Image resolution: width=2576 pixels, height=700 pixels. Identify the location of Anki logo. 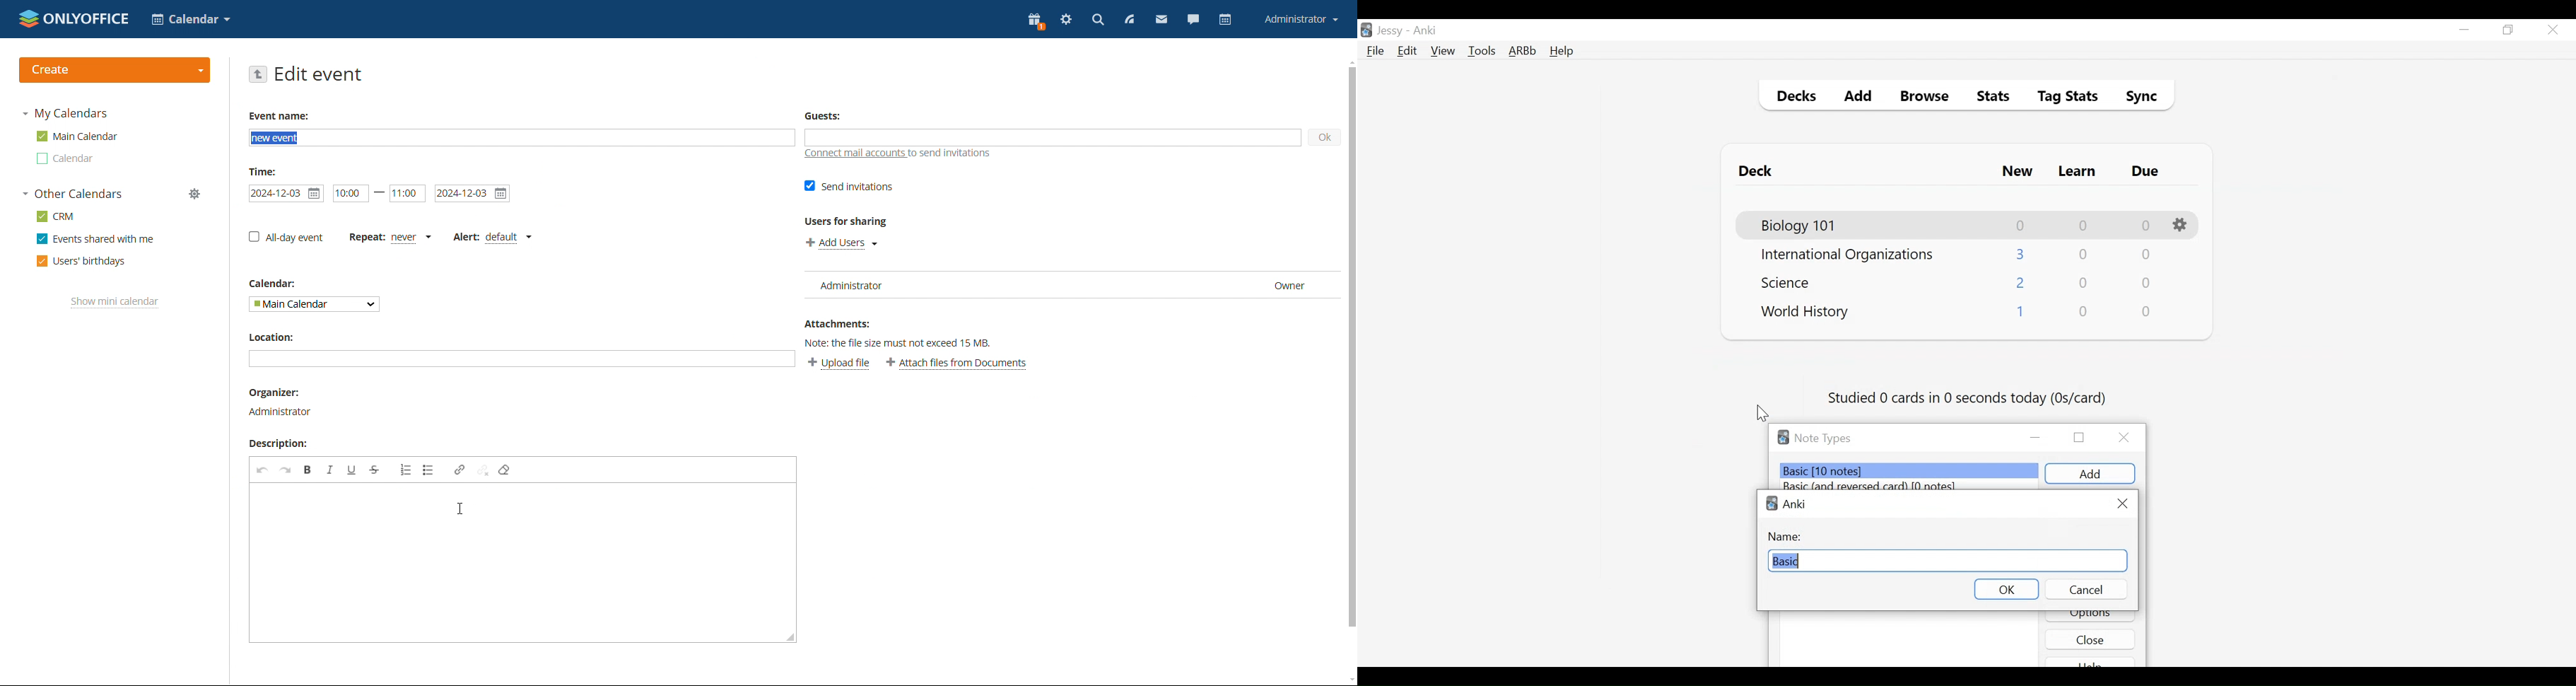
(1772, 503).